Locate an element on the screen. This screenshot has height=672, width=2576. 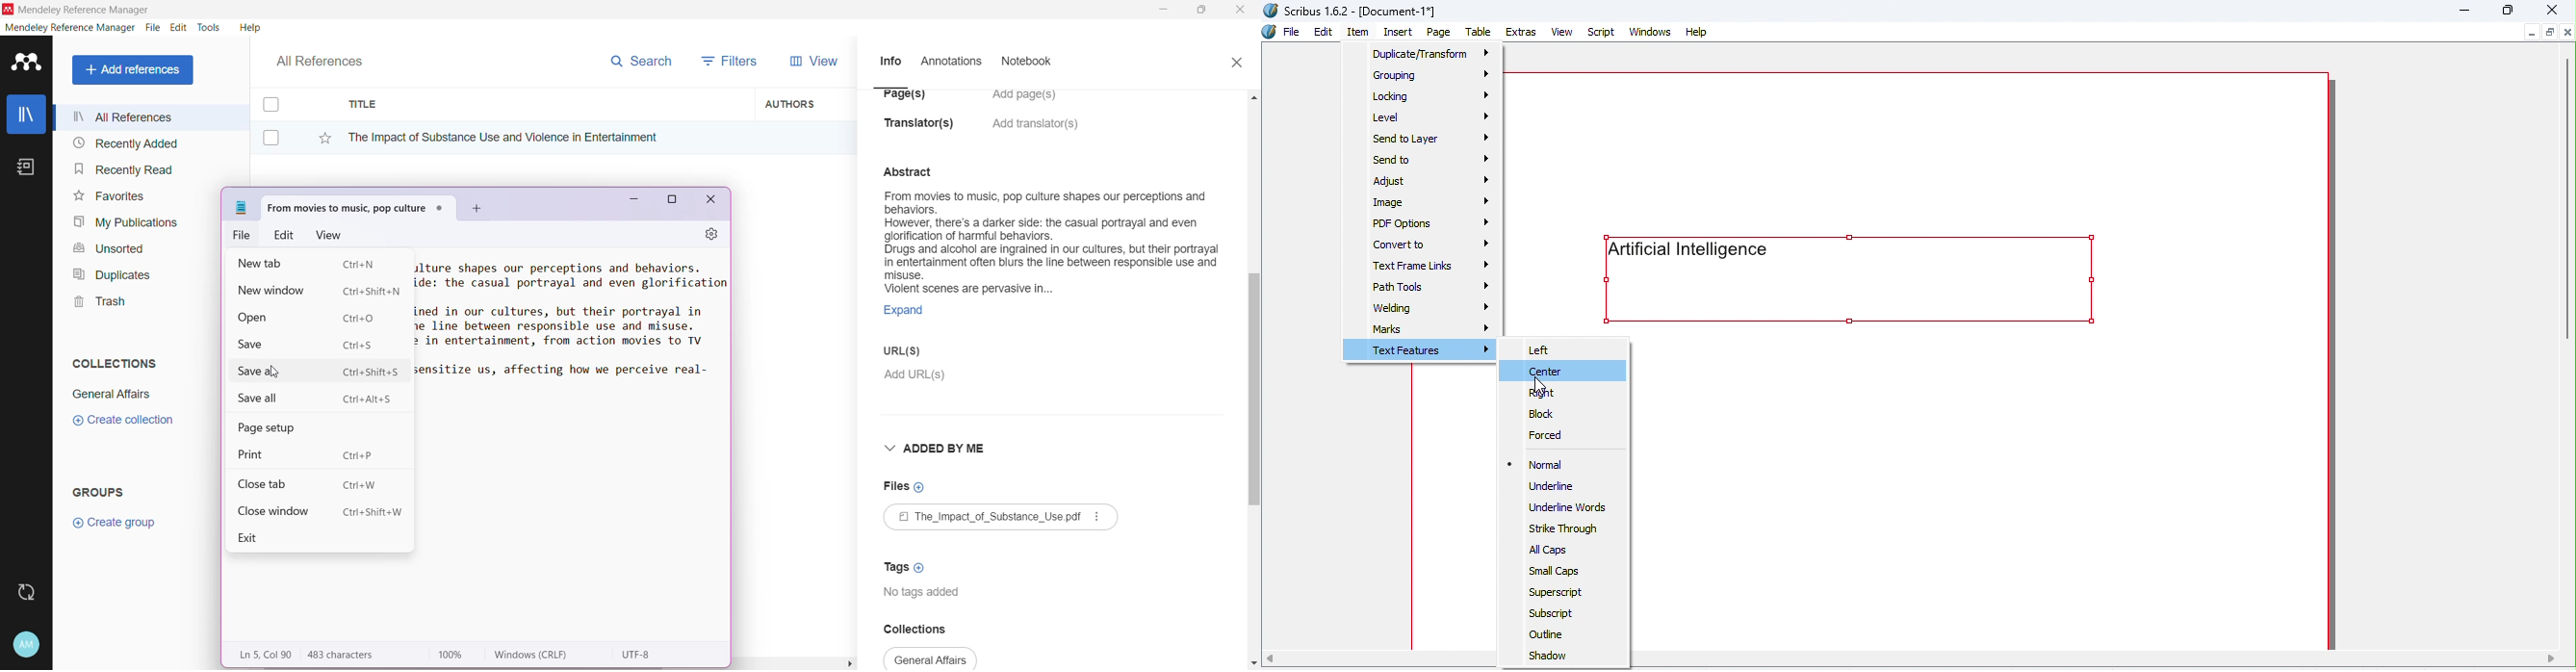
move right is located at coordinates (2550, 657).